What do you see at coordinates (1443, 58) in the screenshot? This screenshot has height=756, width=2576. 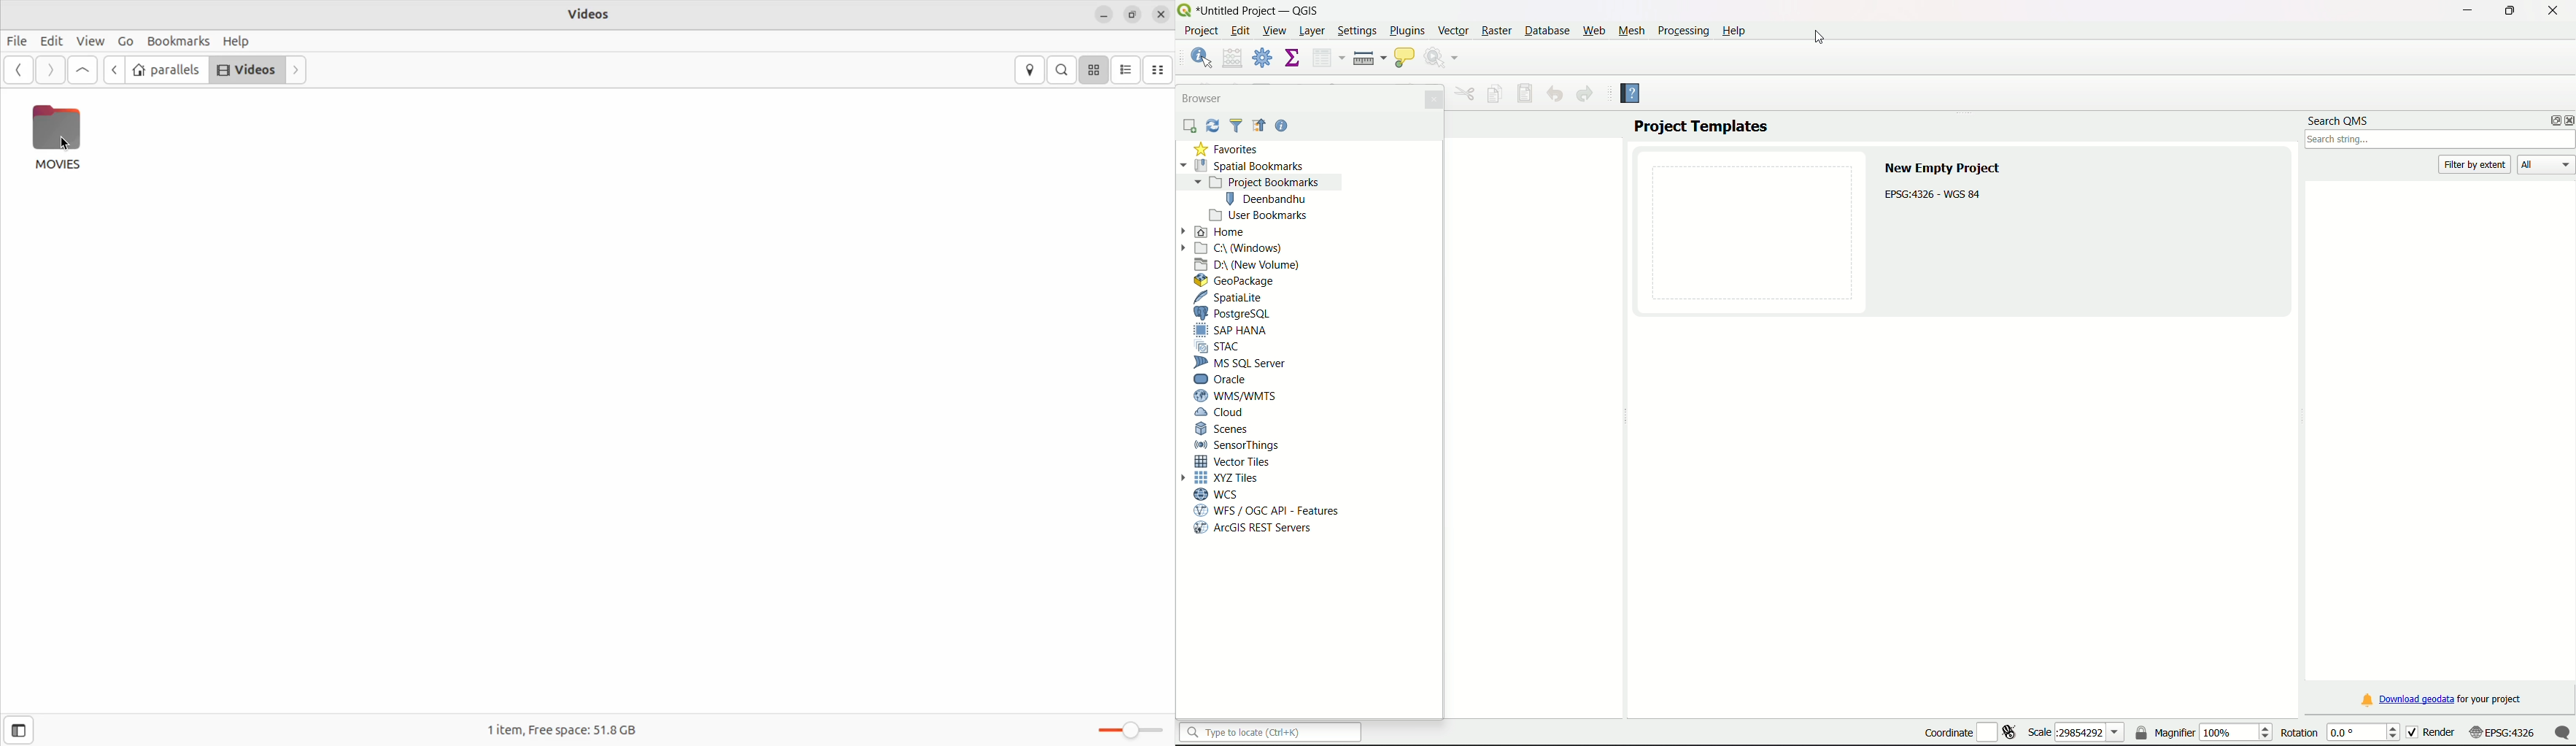 I see `run feature action` at bounding box center [1443, 58].